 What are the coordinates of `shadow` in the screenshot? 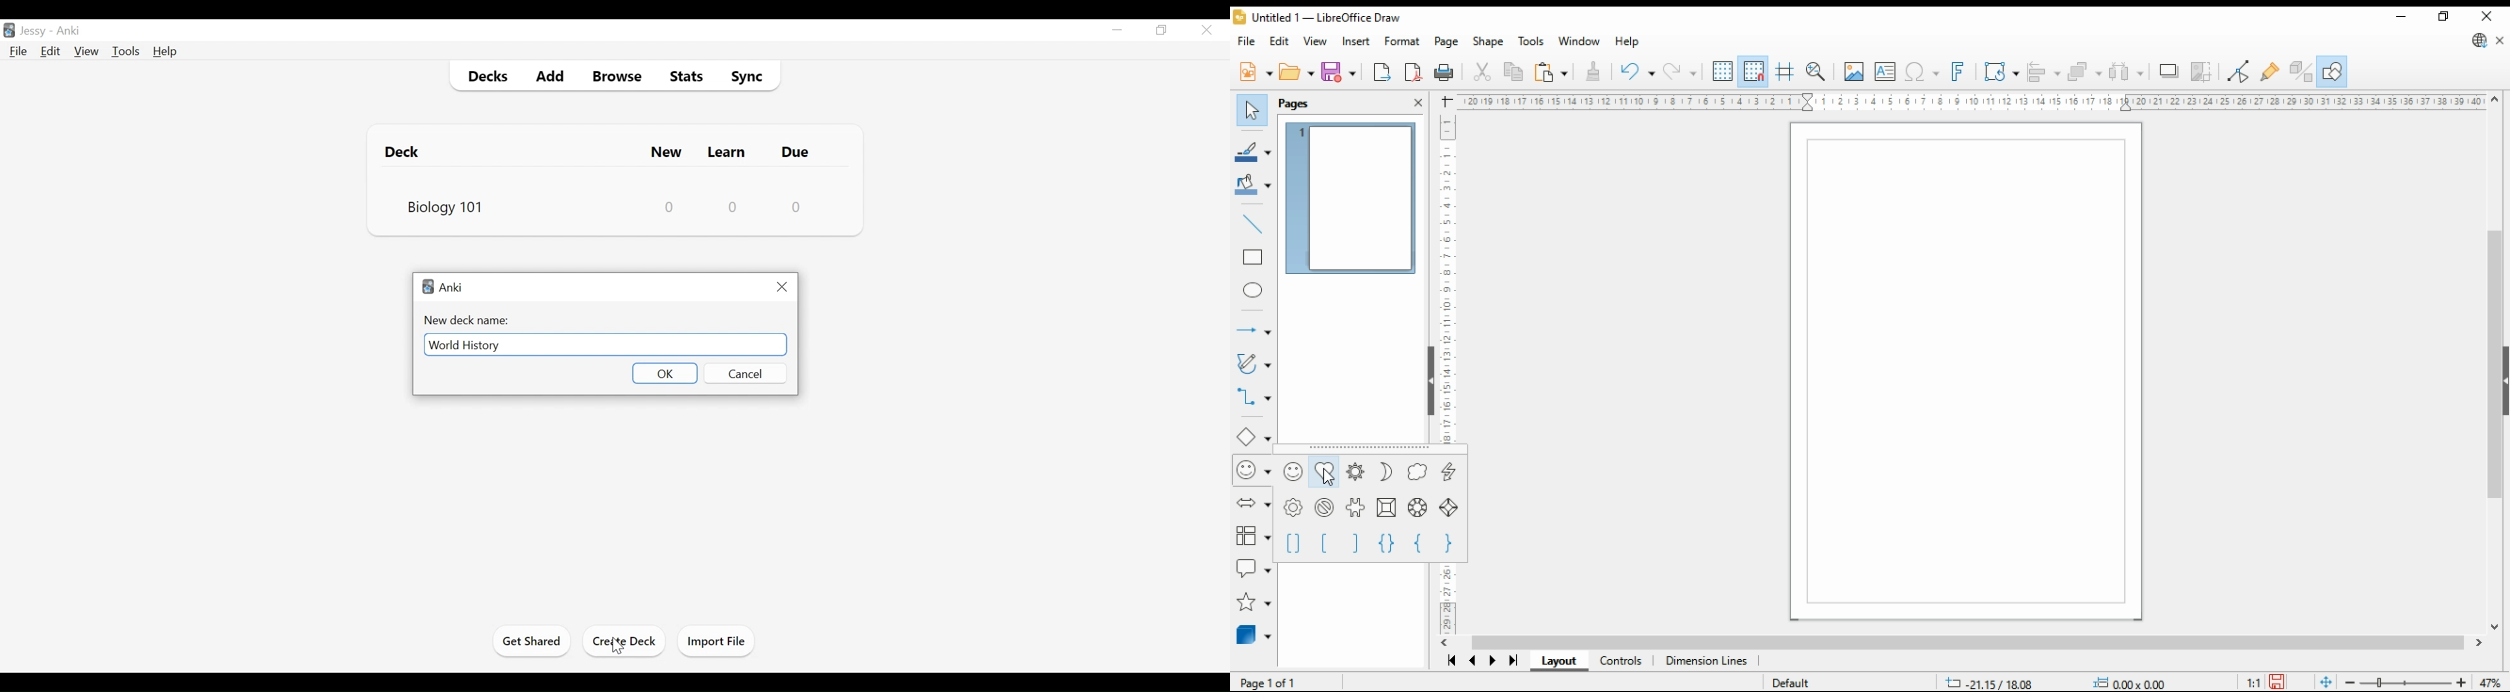 It's located at (2168, 71).